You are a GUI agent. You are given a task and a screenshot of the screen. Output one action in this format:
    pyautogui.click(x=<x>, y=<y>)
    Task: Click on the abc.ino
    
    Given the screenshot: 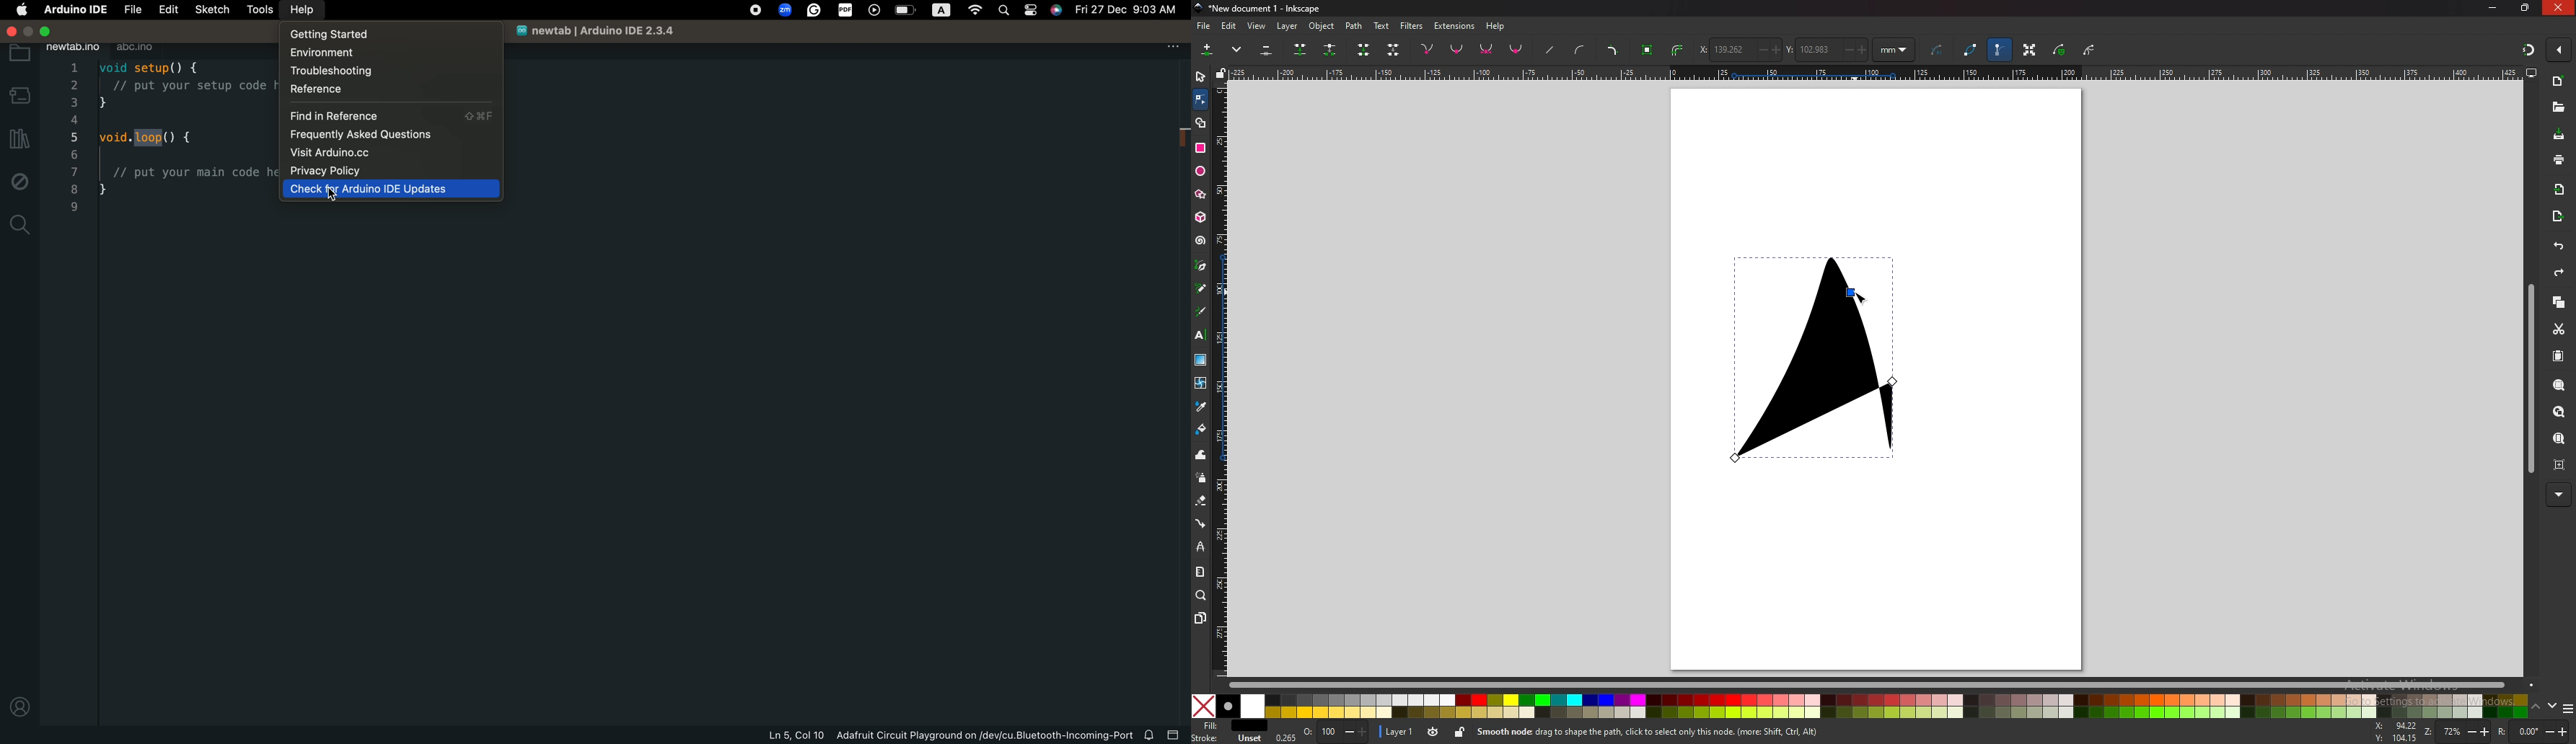 What is the action you would take?
    pyautogui.click(x=135, y=47)
    